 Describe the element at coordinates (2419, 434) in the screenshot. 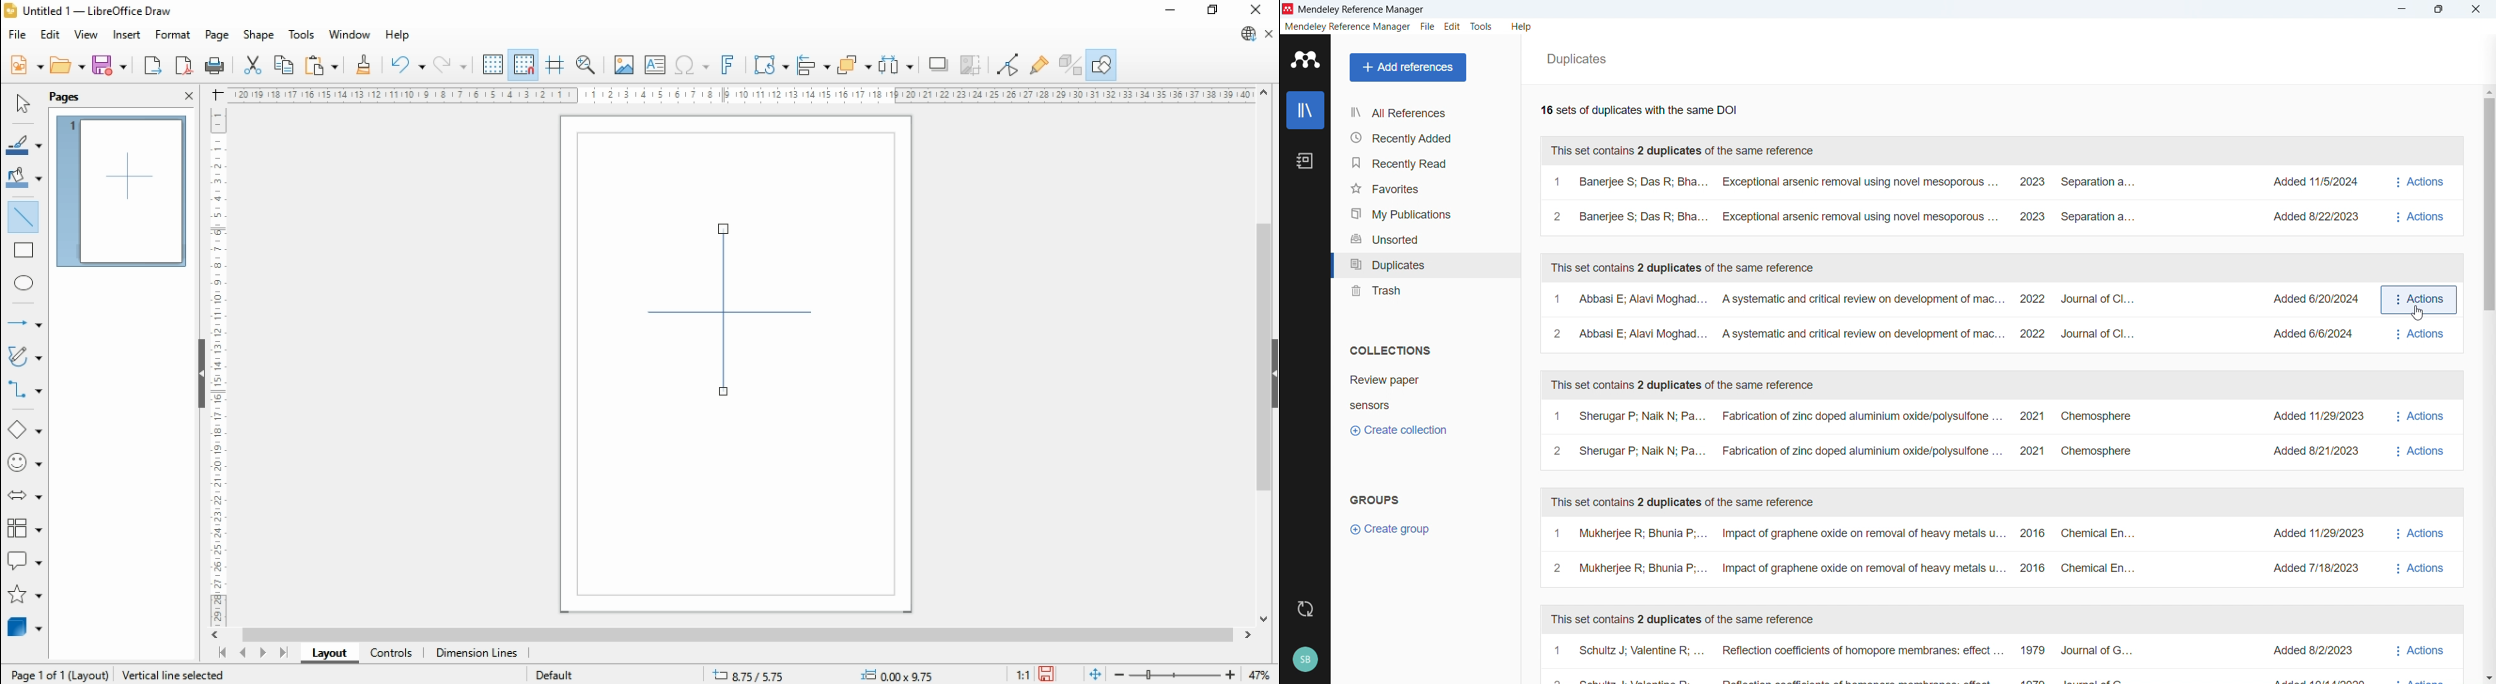

I see `actions` at that location.